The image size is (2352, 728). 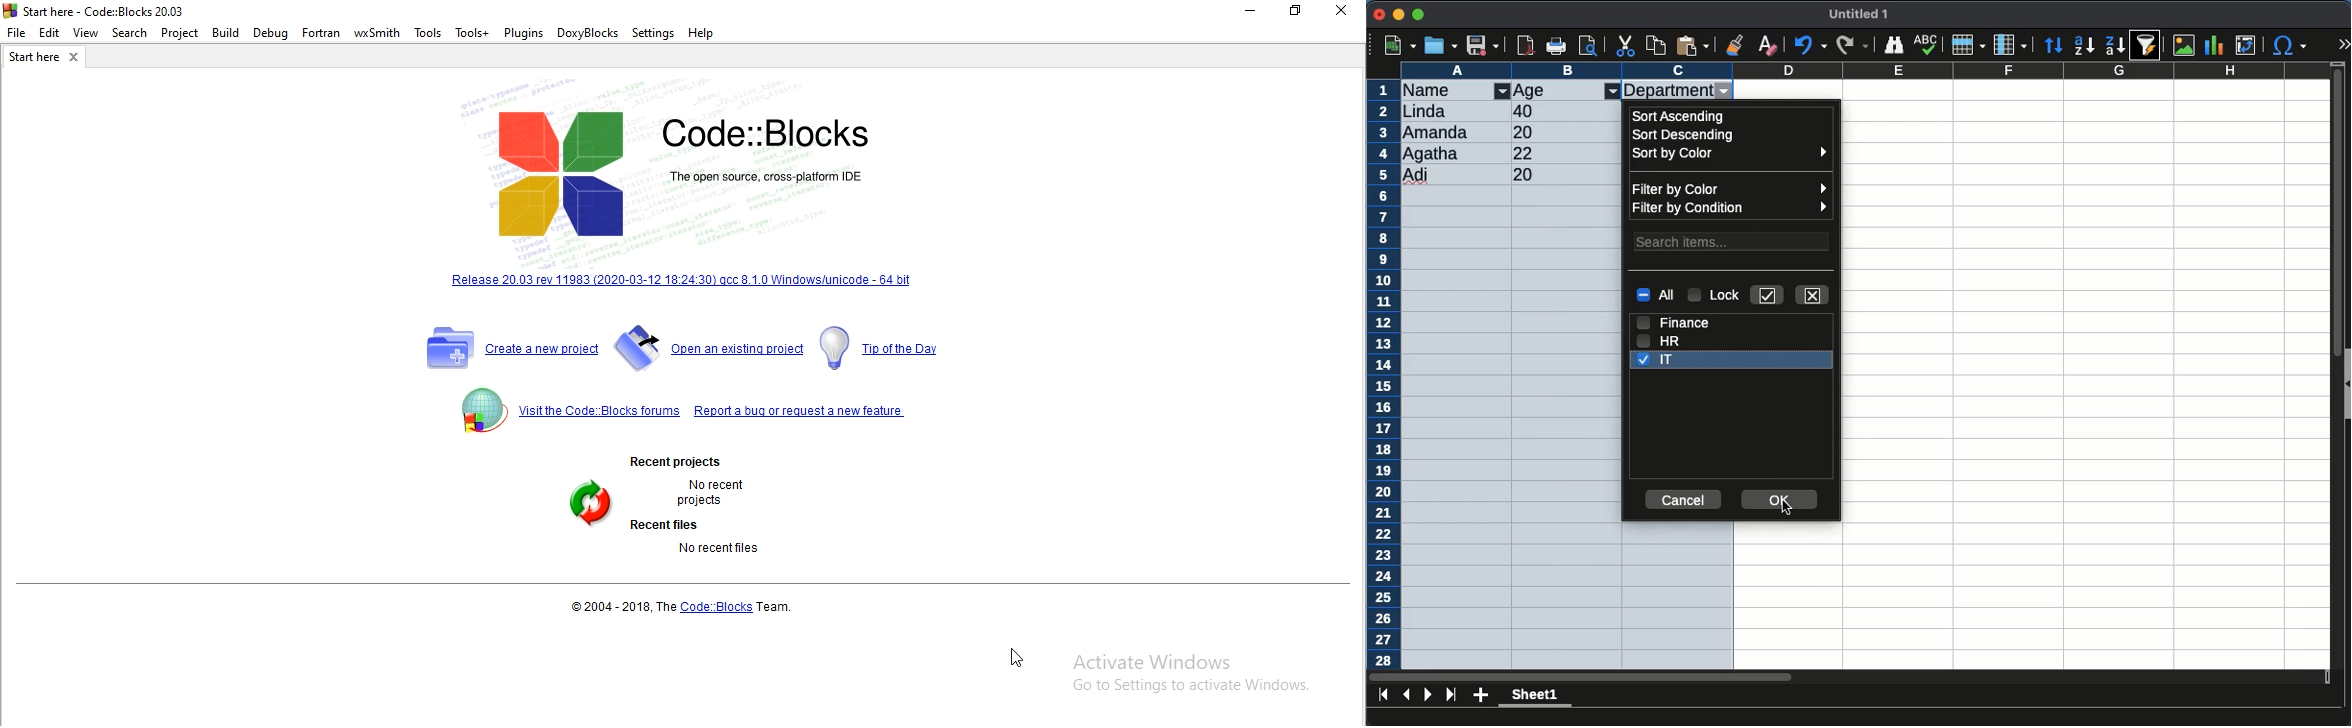 What do you see at coordinates (1383, 375) in the screenshot?
I see `rows` at bounding box center [1383, 375].